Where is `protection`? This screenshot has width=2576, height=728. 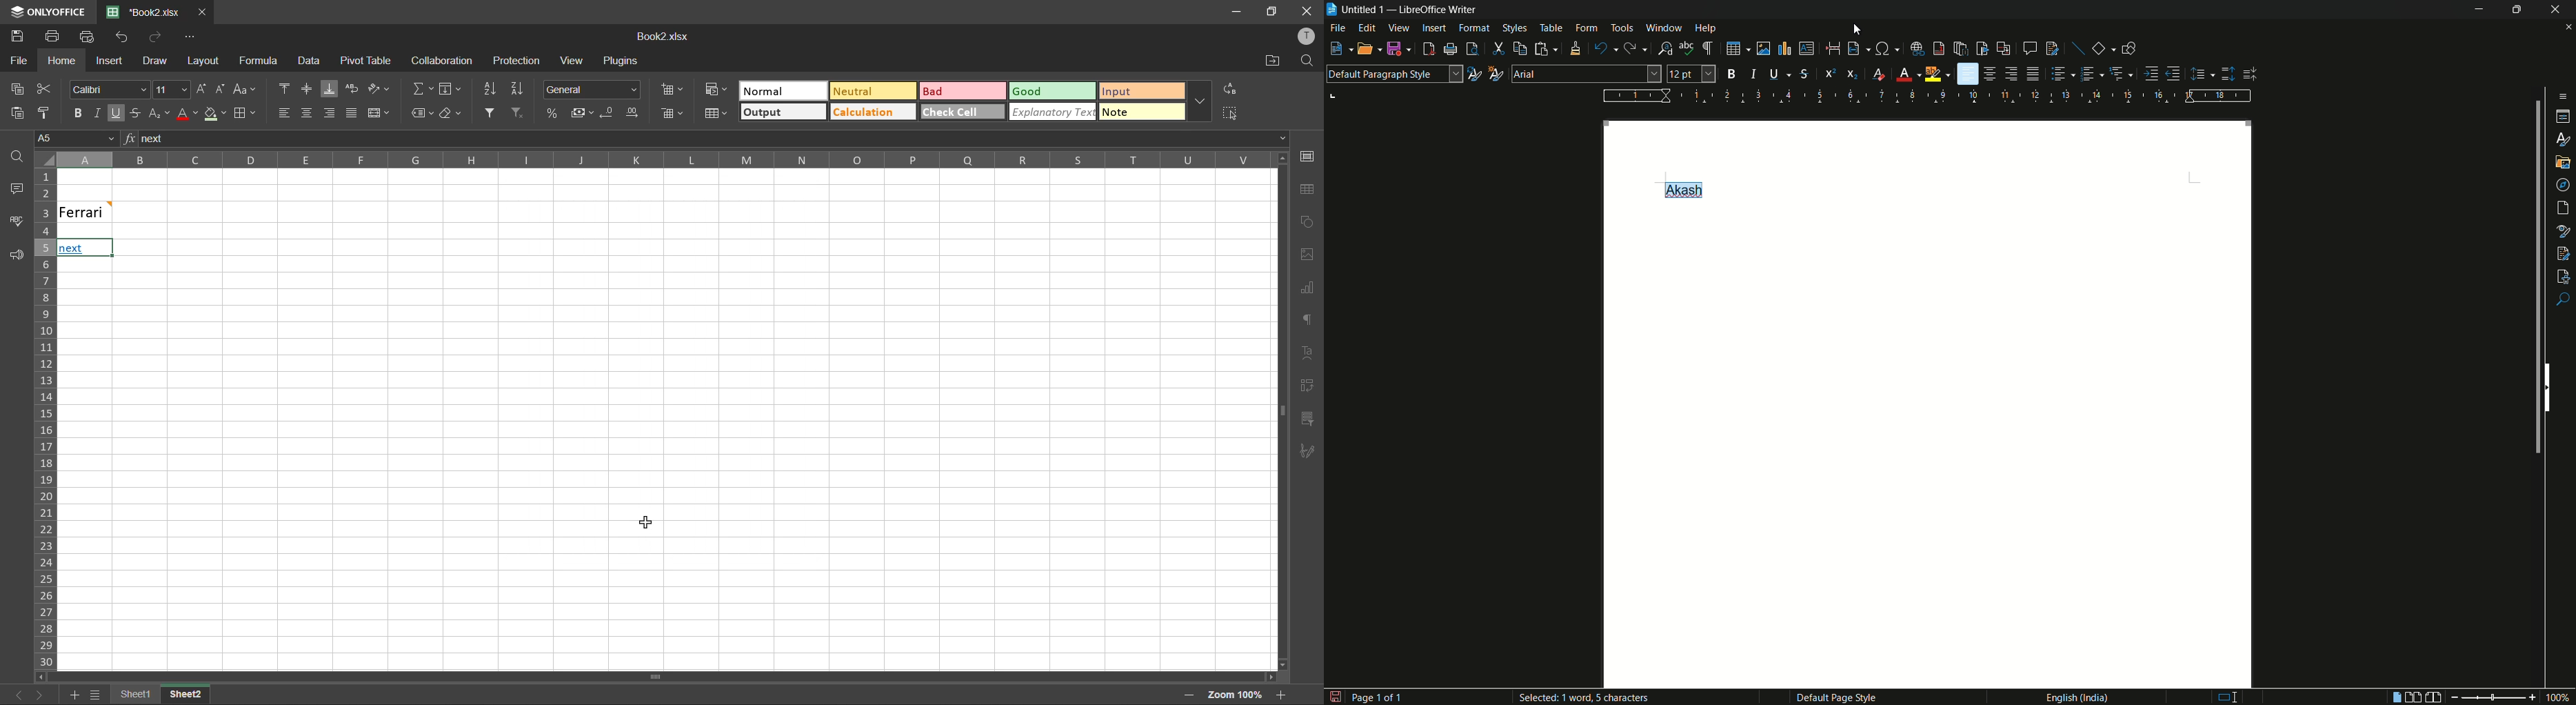
protection is located at coordinates (519, 61).